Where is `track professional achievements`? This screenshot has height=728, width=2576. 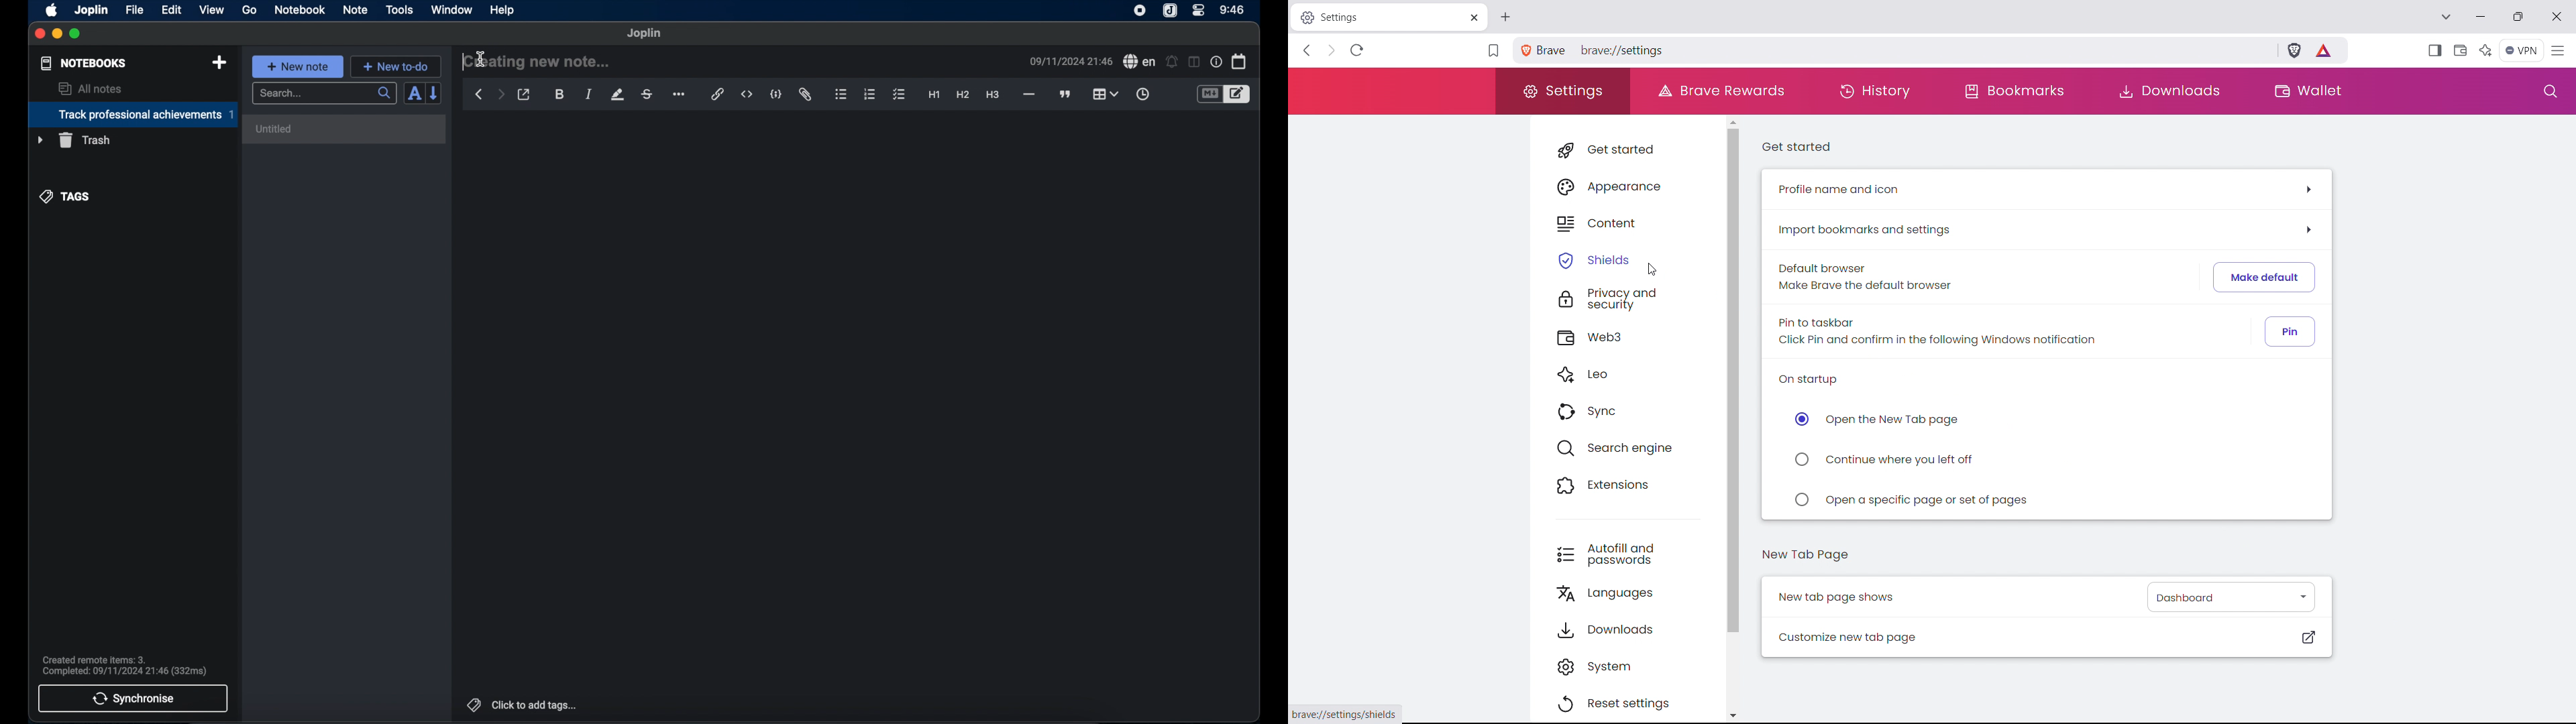 track professional achievements is located at coordinates (132, 115).